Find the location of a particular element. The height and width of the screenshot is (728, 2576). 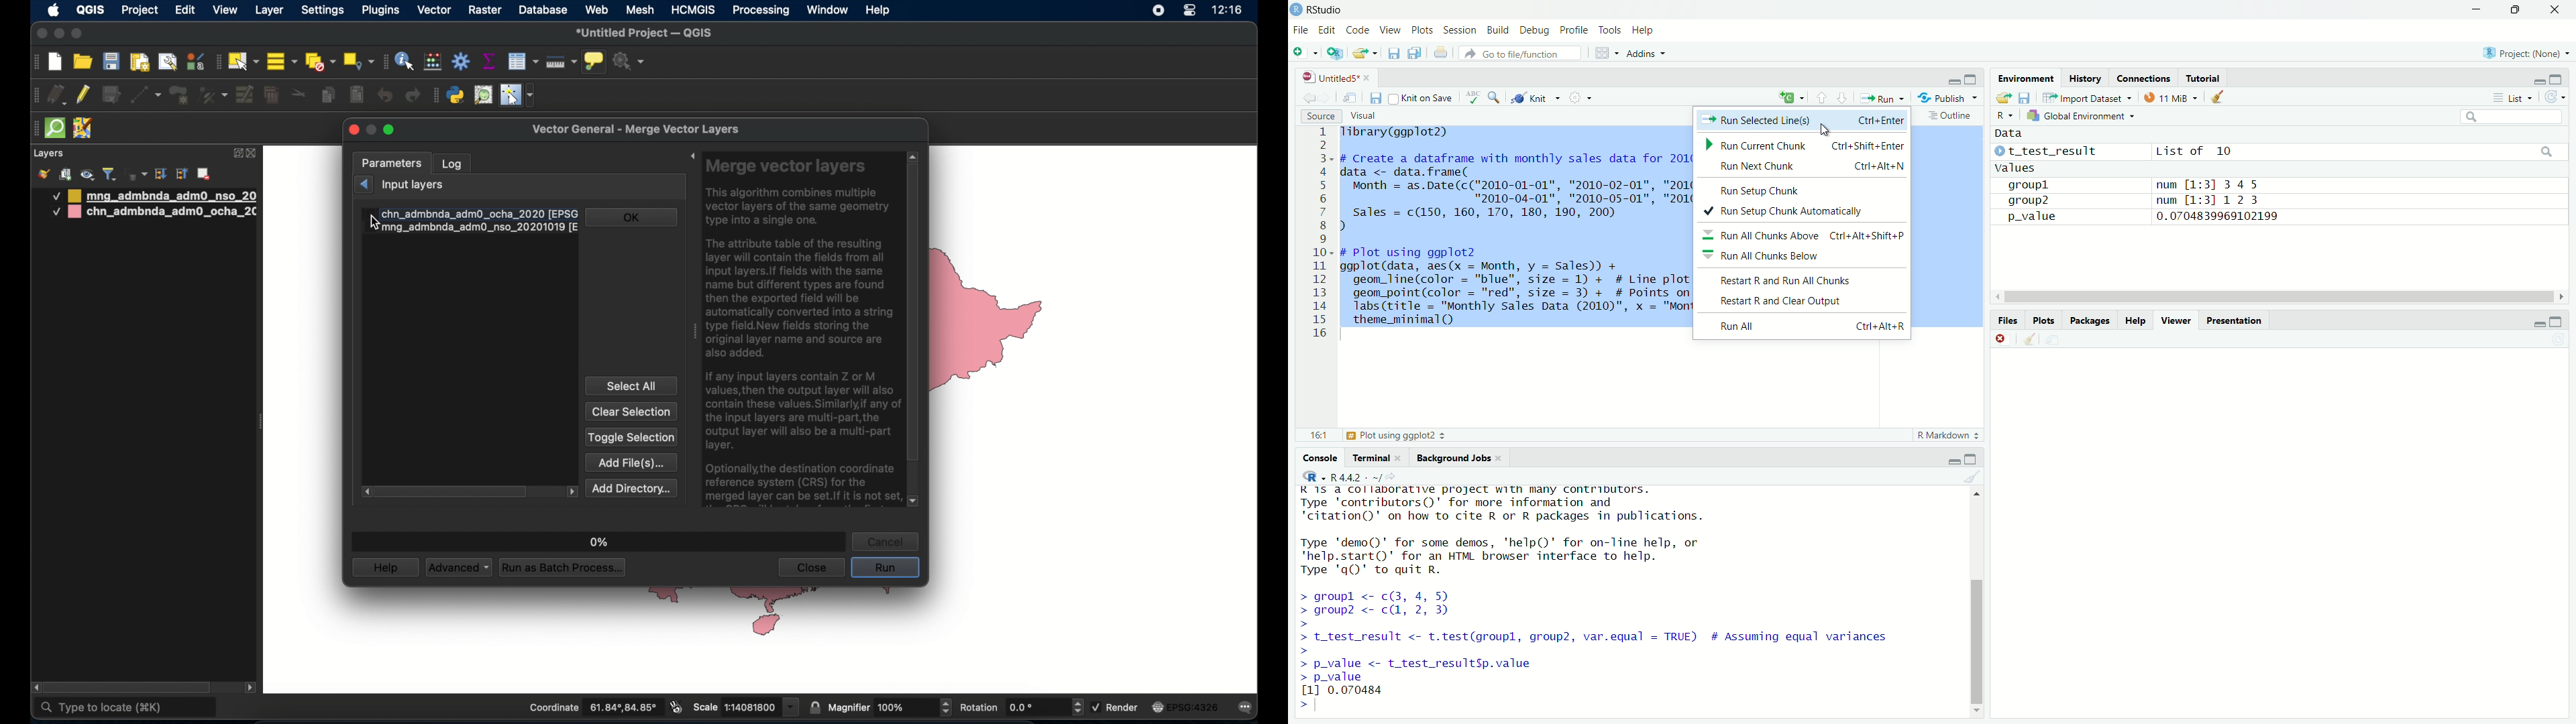

attributes table is located at coordinates (523, 61).